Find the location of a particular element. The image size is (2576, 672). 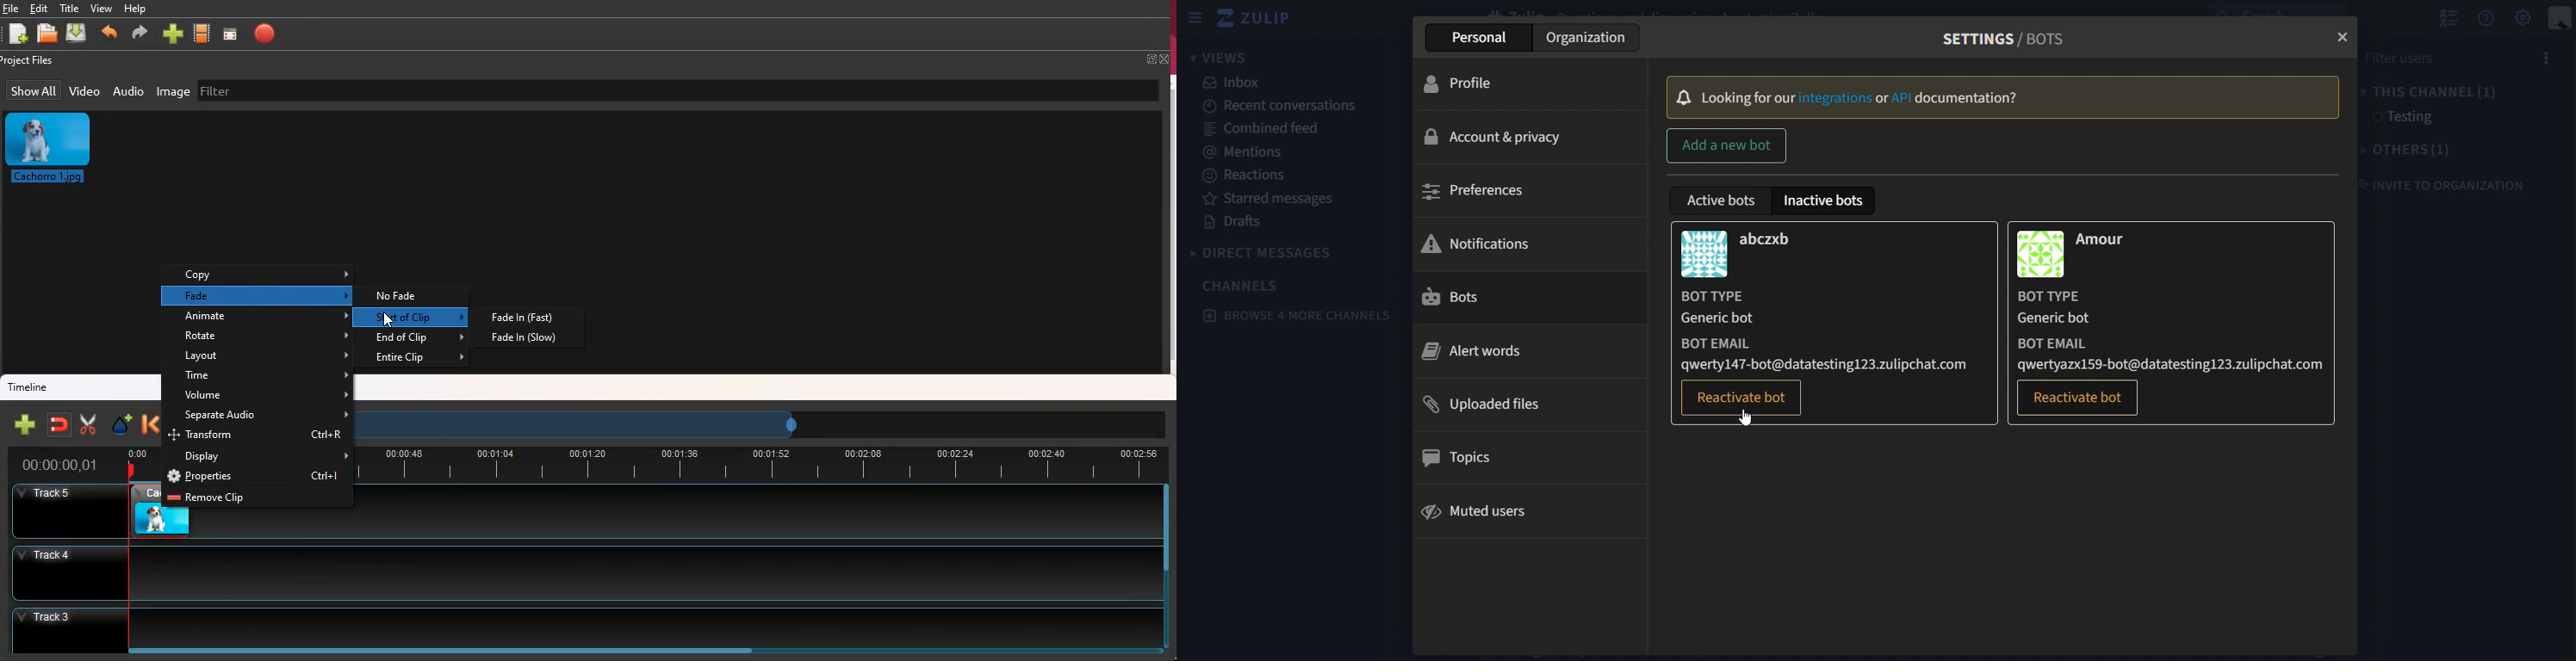

zulip is located at coordinates (1261, 19).